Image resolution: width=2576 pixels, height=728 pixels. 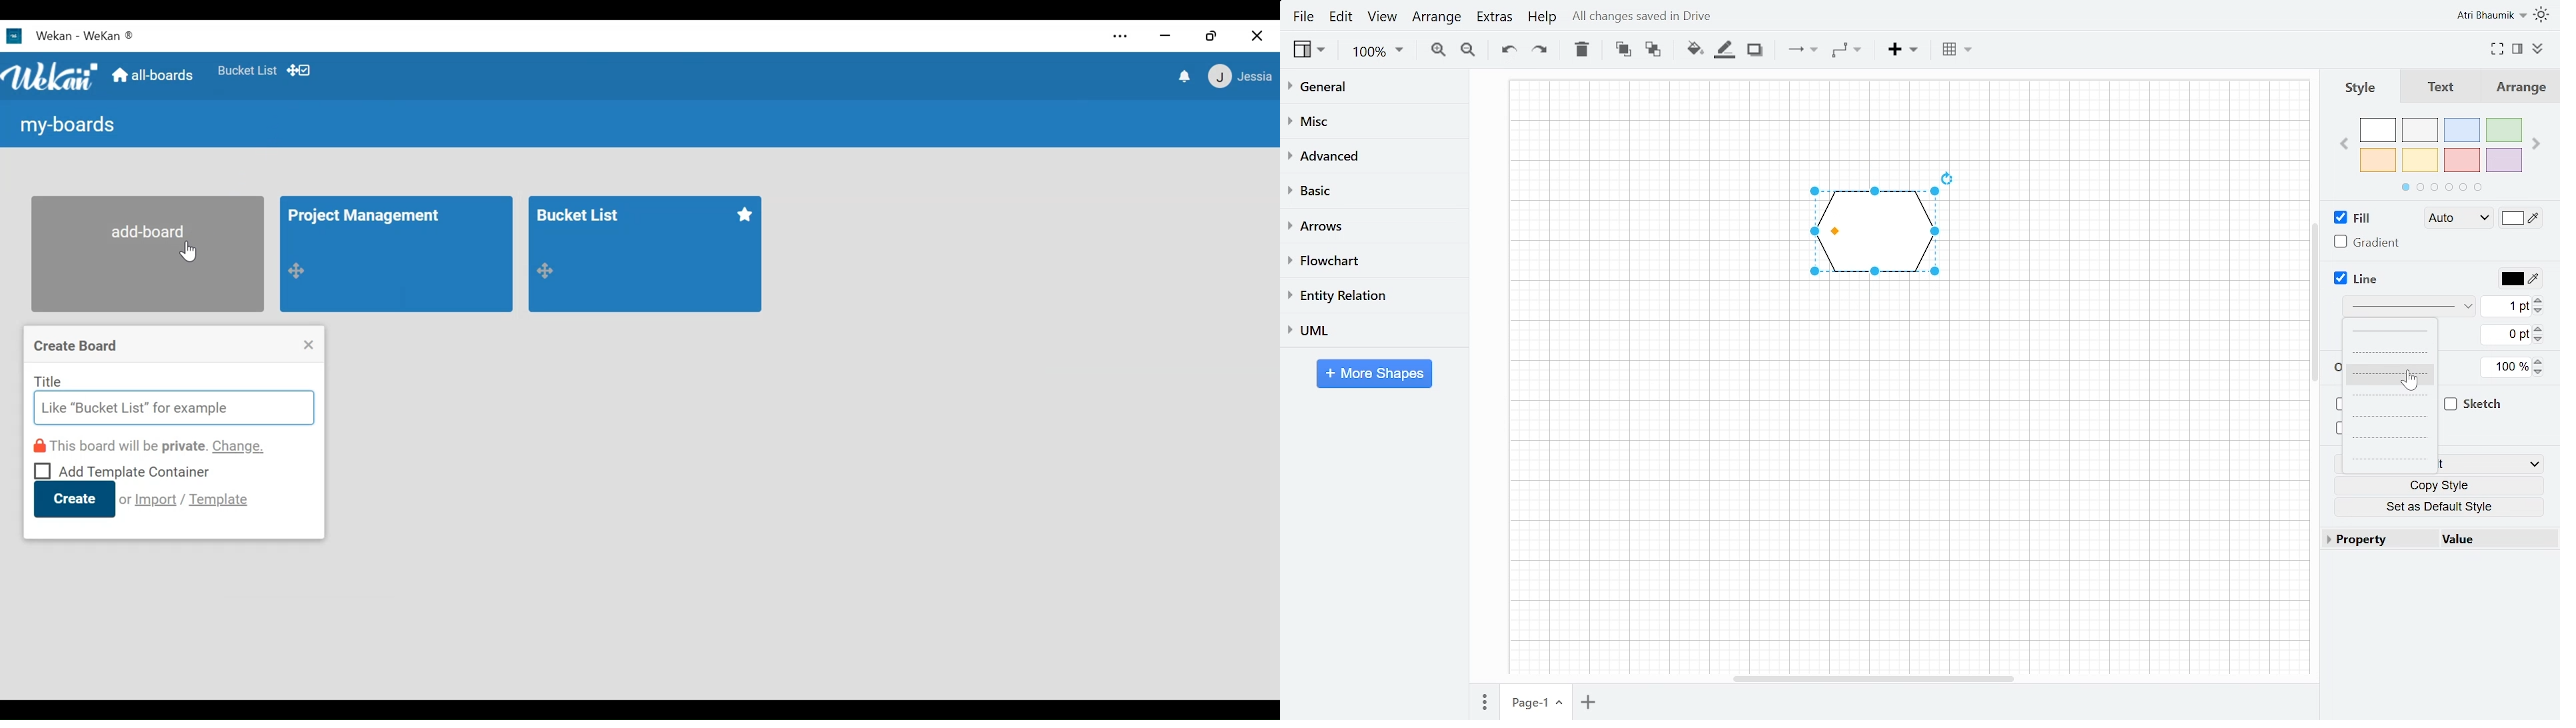 I want to click on Board title, so click(x=369, y=217).